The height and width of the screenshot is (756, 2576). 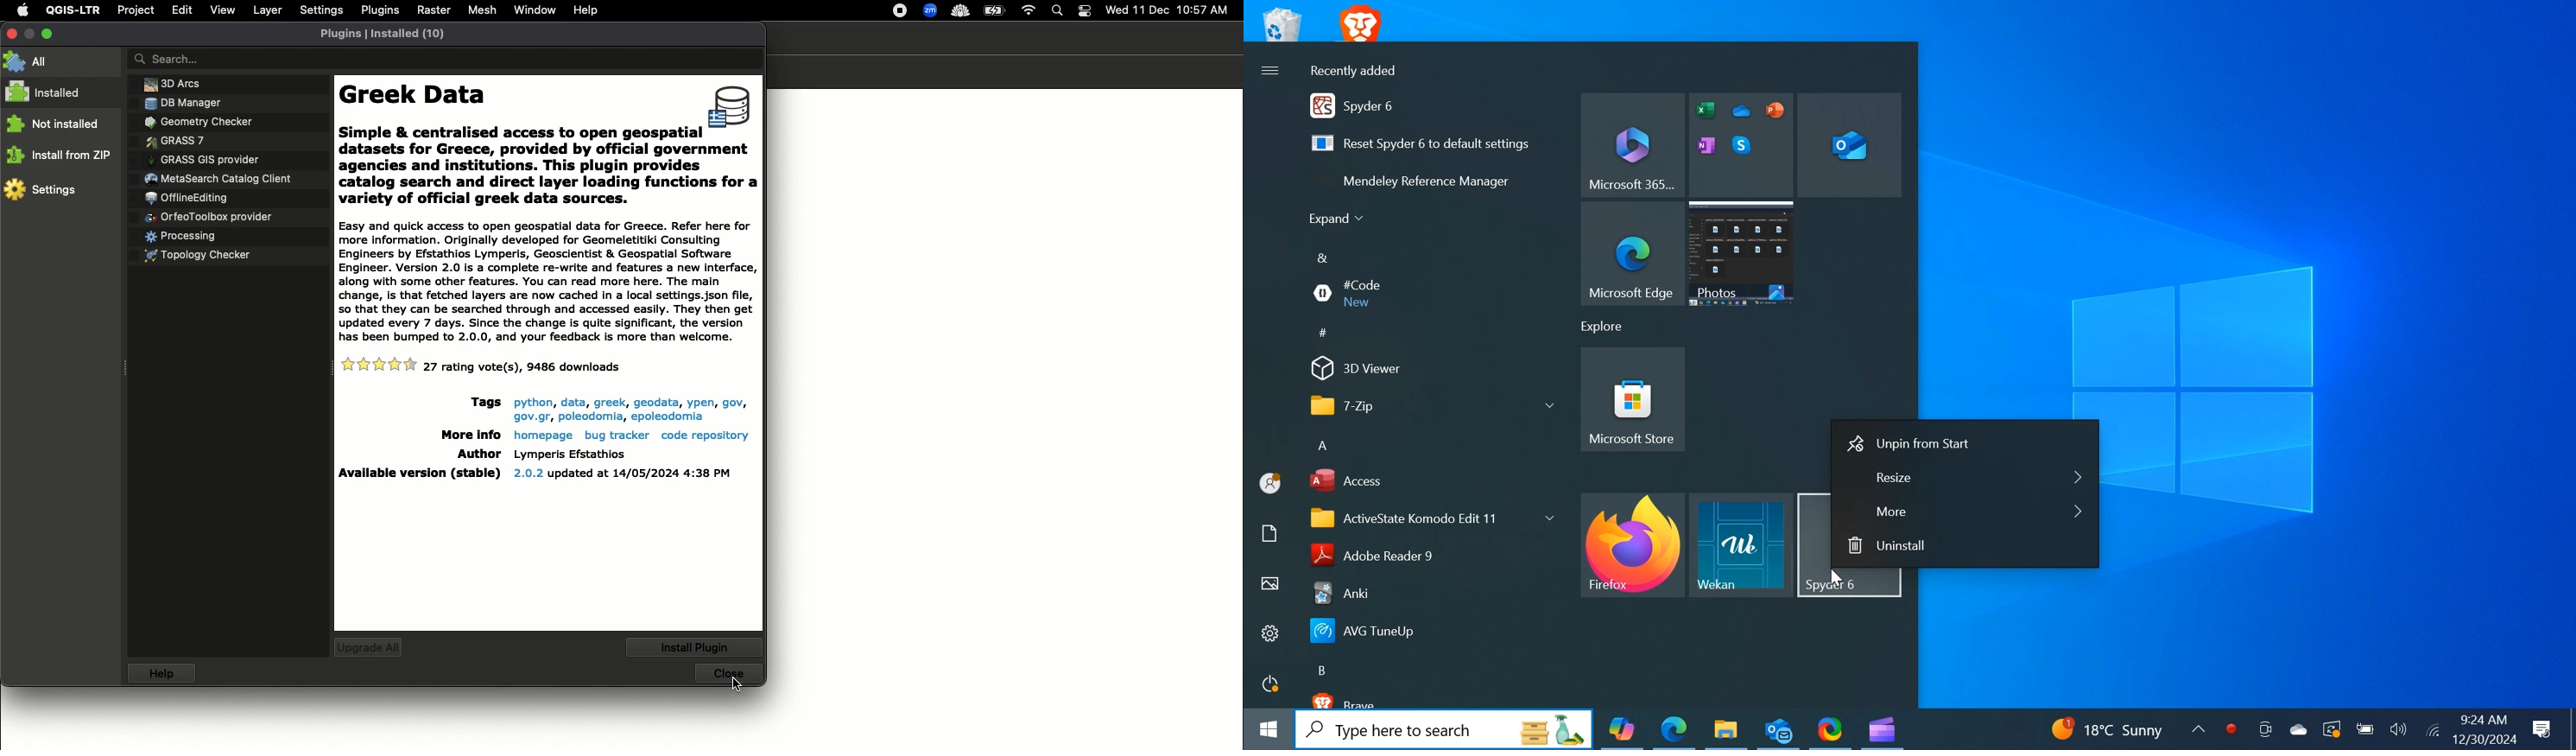 What do you see at coordinates (1433, 105) in the screenshot?
I see `Spyder 6` at bounding box center [1433, 105].